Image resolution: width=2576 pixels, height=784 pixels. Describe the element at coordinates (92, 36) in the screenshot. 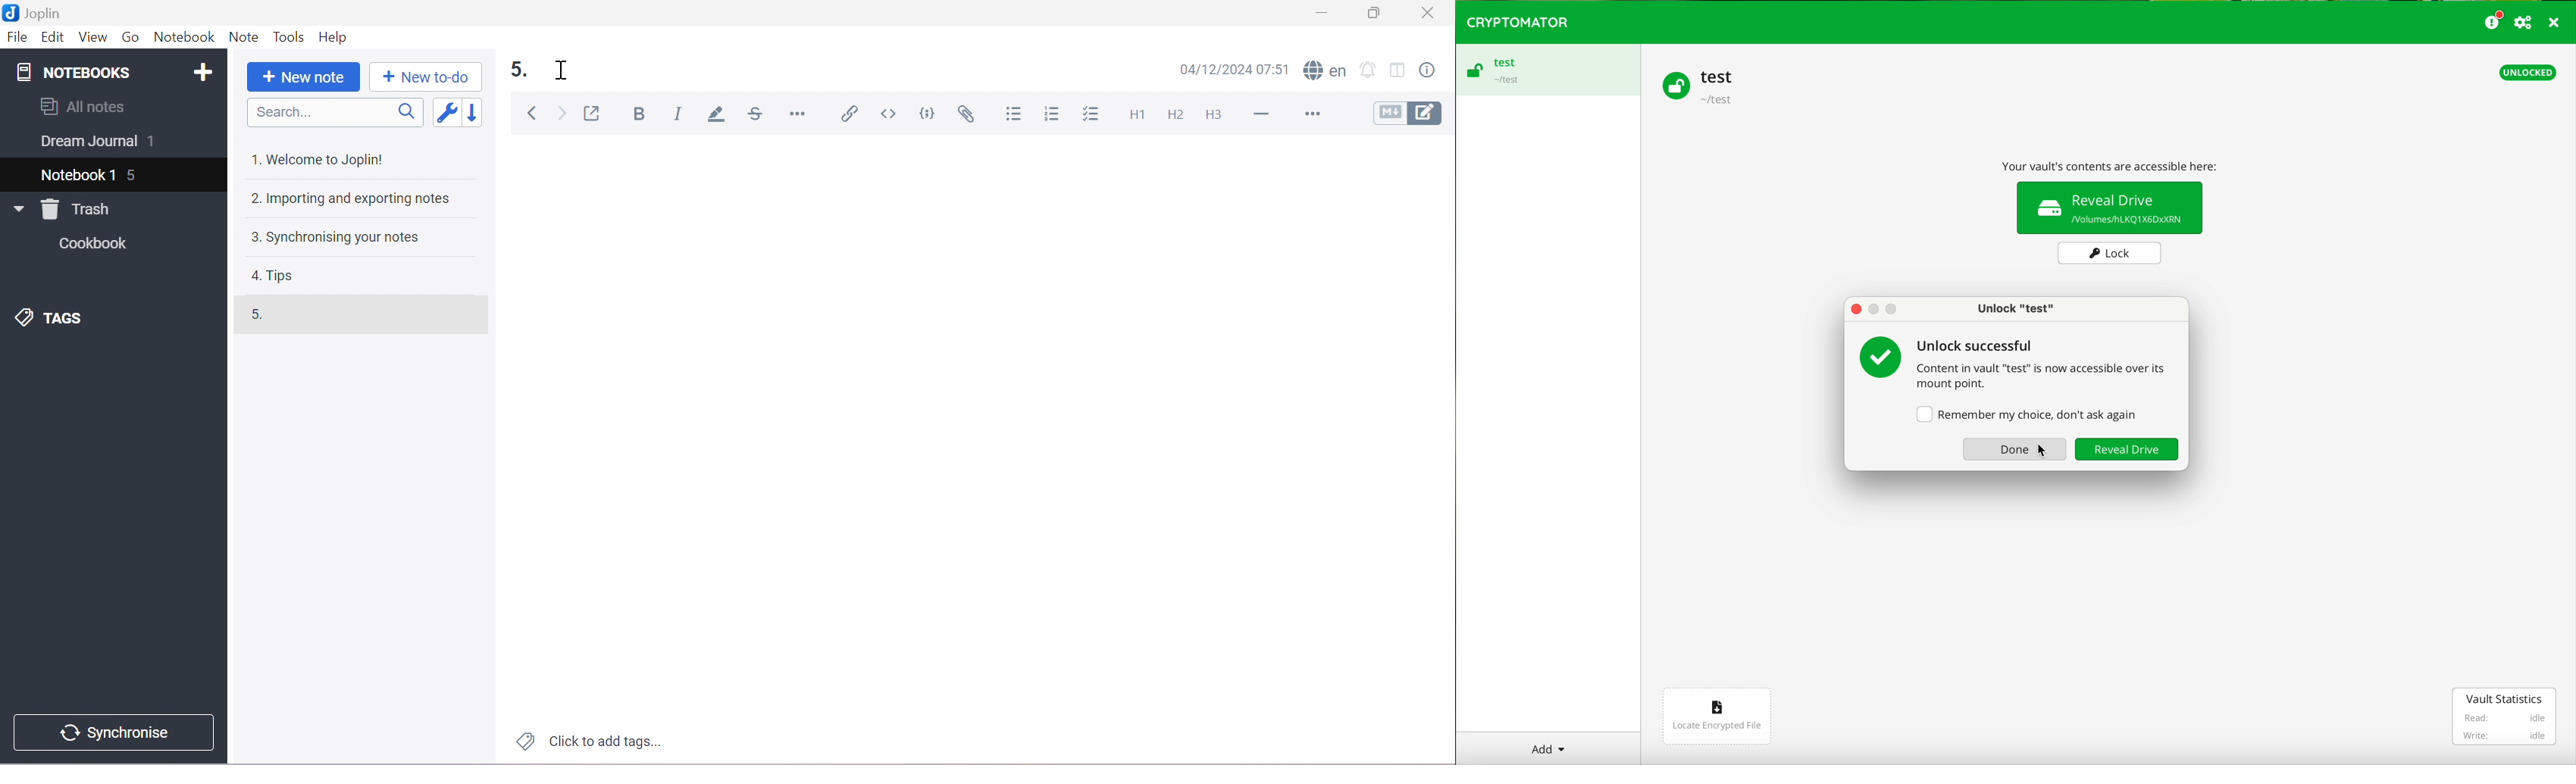

I see `View` at that location.